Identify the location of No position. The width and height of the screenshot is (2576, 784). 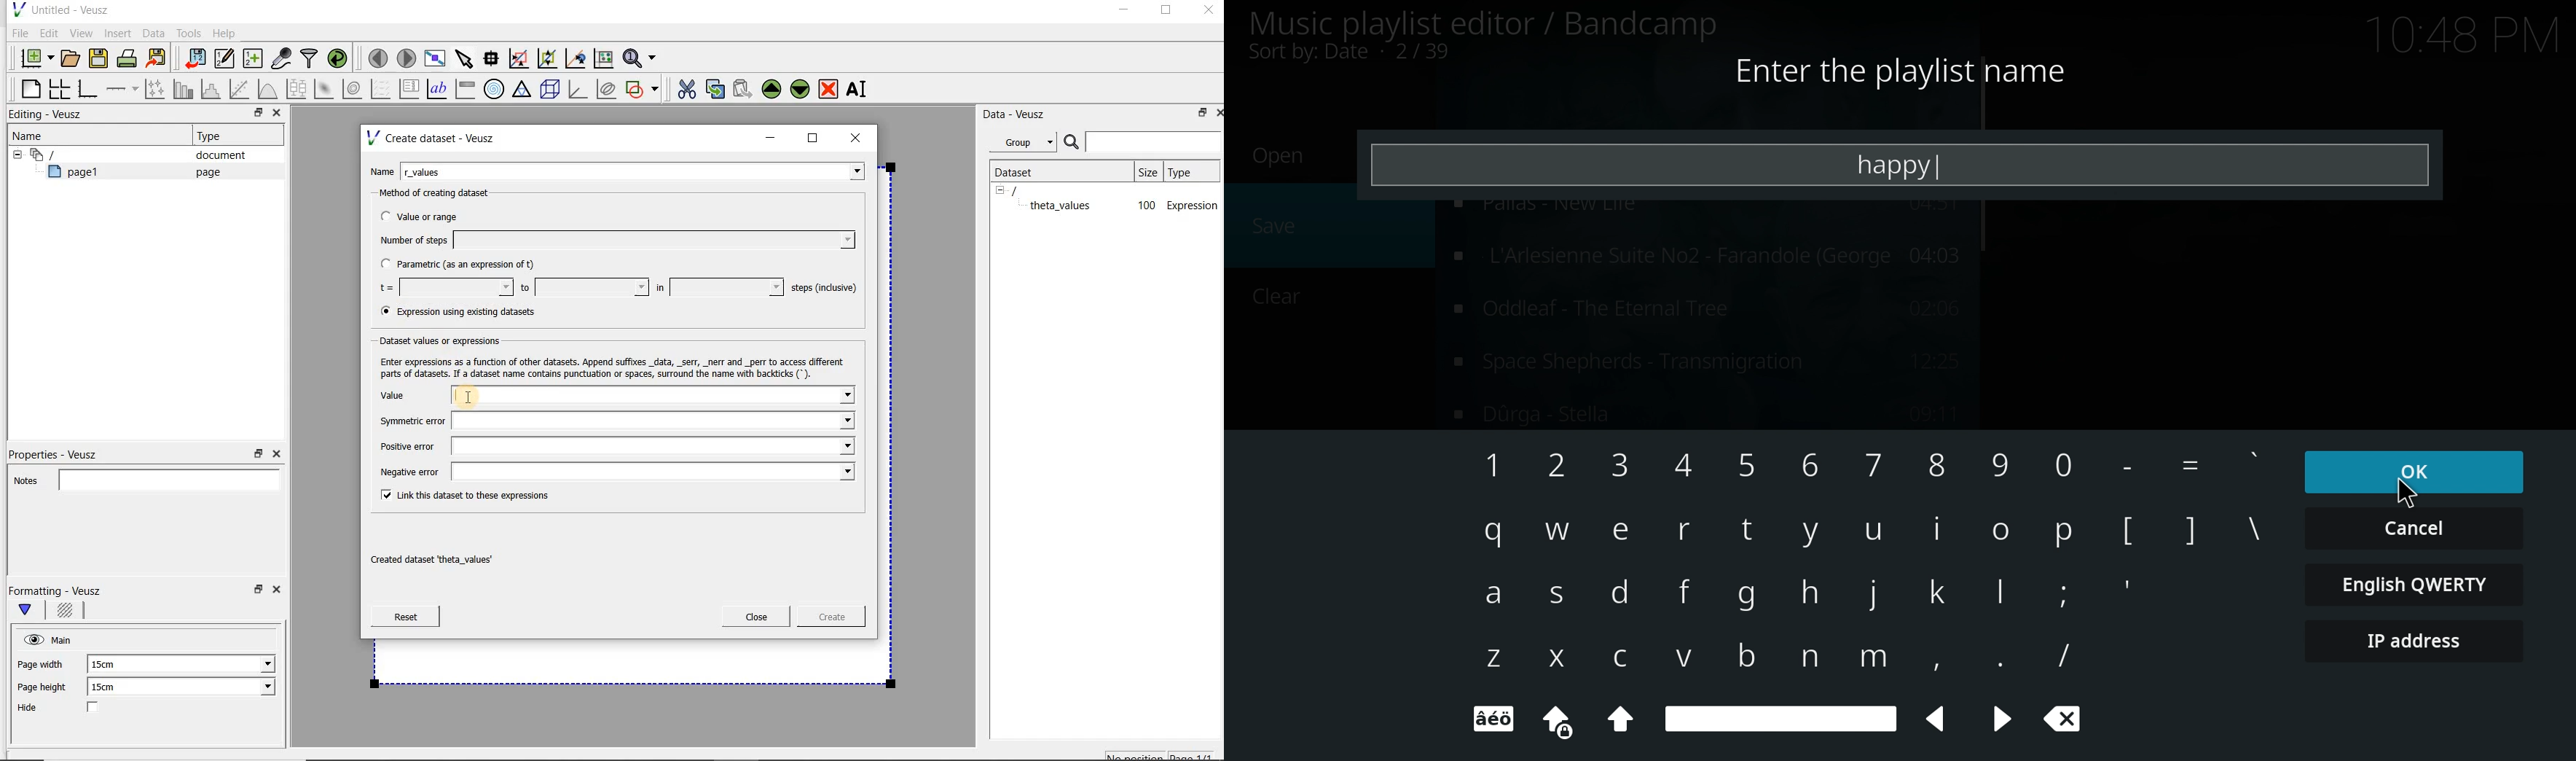
(1136, 754).